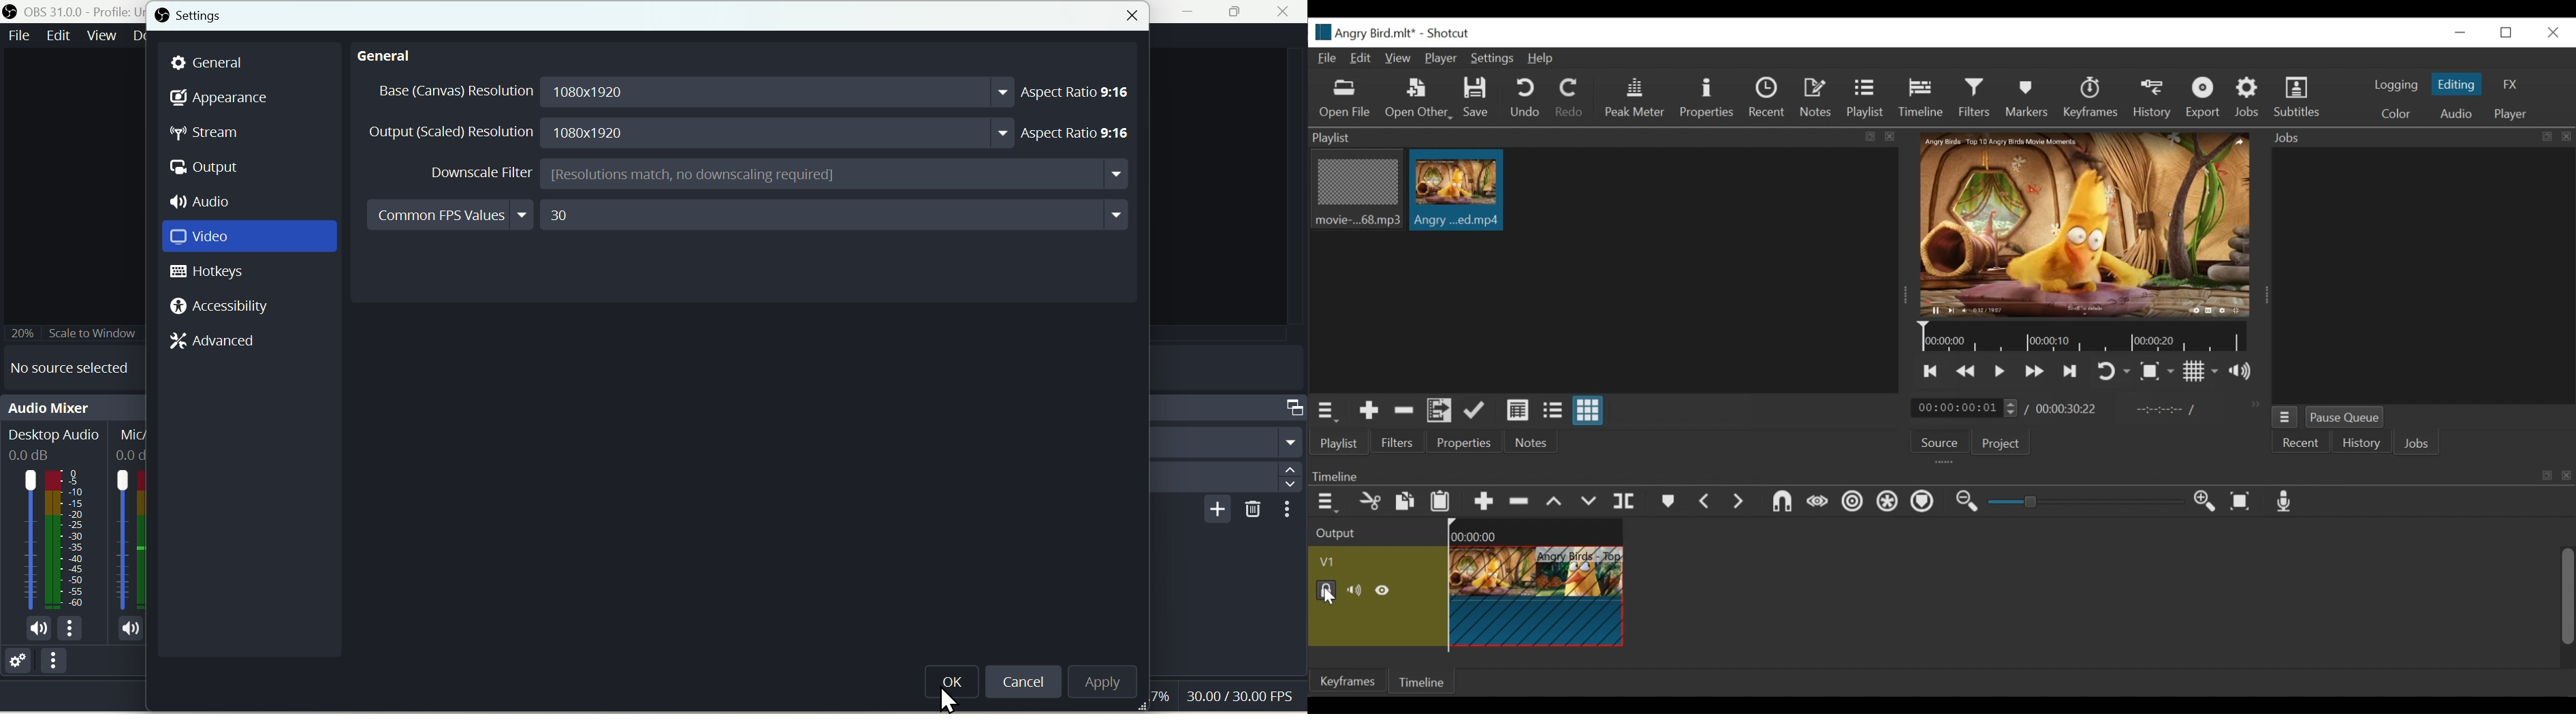 The width and height of the screenshot is (2576, 728). Describe the element at coordinates (1740, 503) in the screenshot. I see `Next Marker` at that location.